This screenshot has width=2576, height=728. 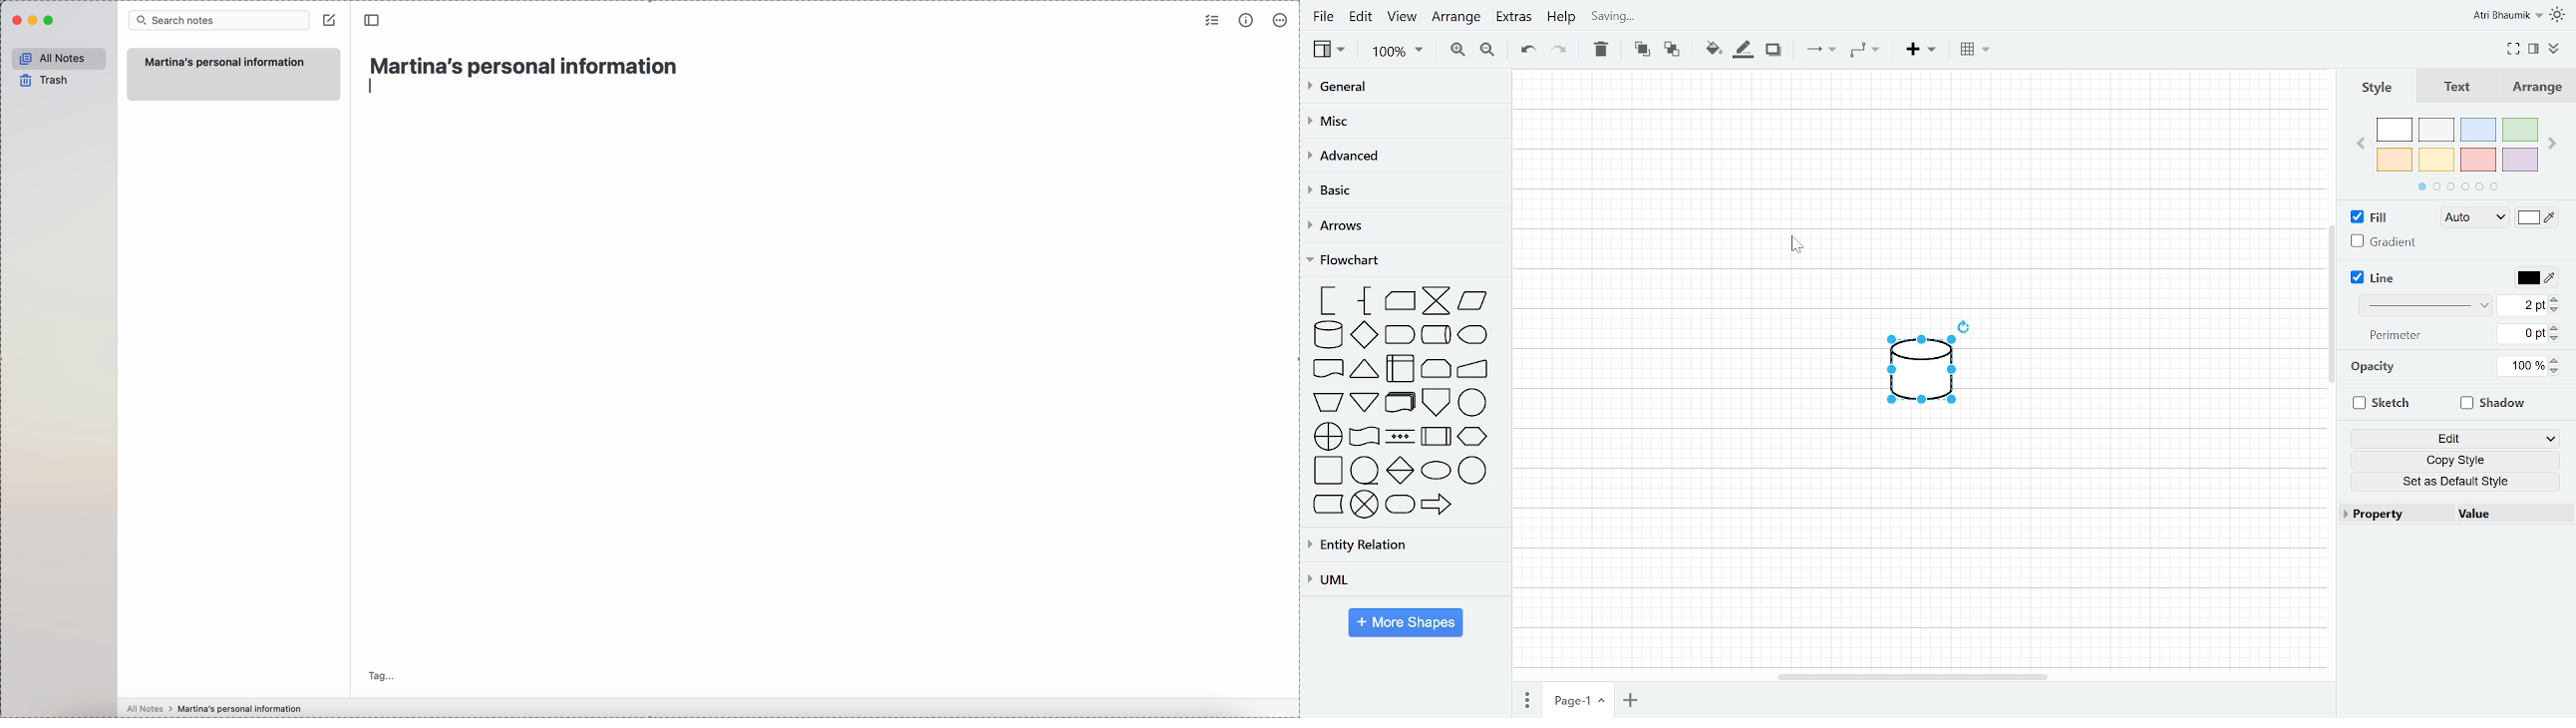 I want to click on extract or measurement, so click(x=1365, y=370).